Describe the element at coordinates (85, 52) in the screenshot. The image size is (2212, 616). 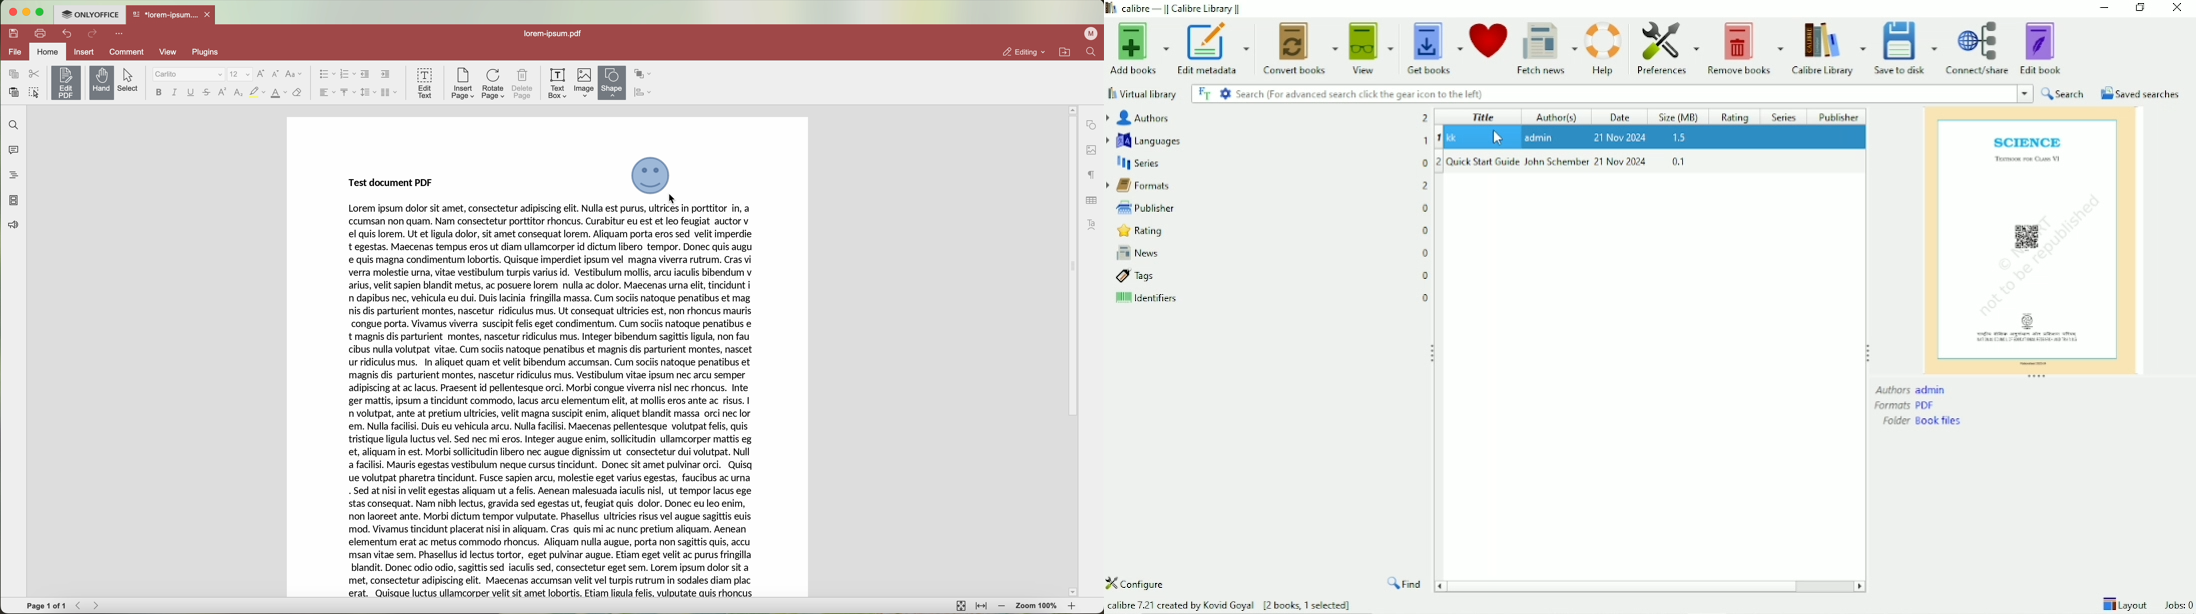
I see `insert` at that location.